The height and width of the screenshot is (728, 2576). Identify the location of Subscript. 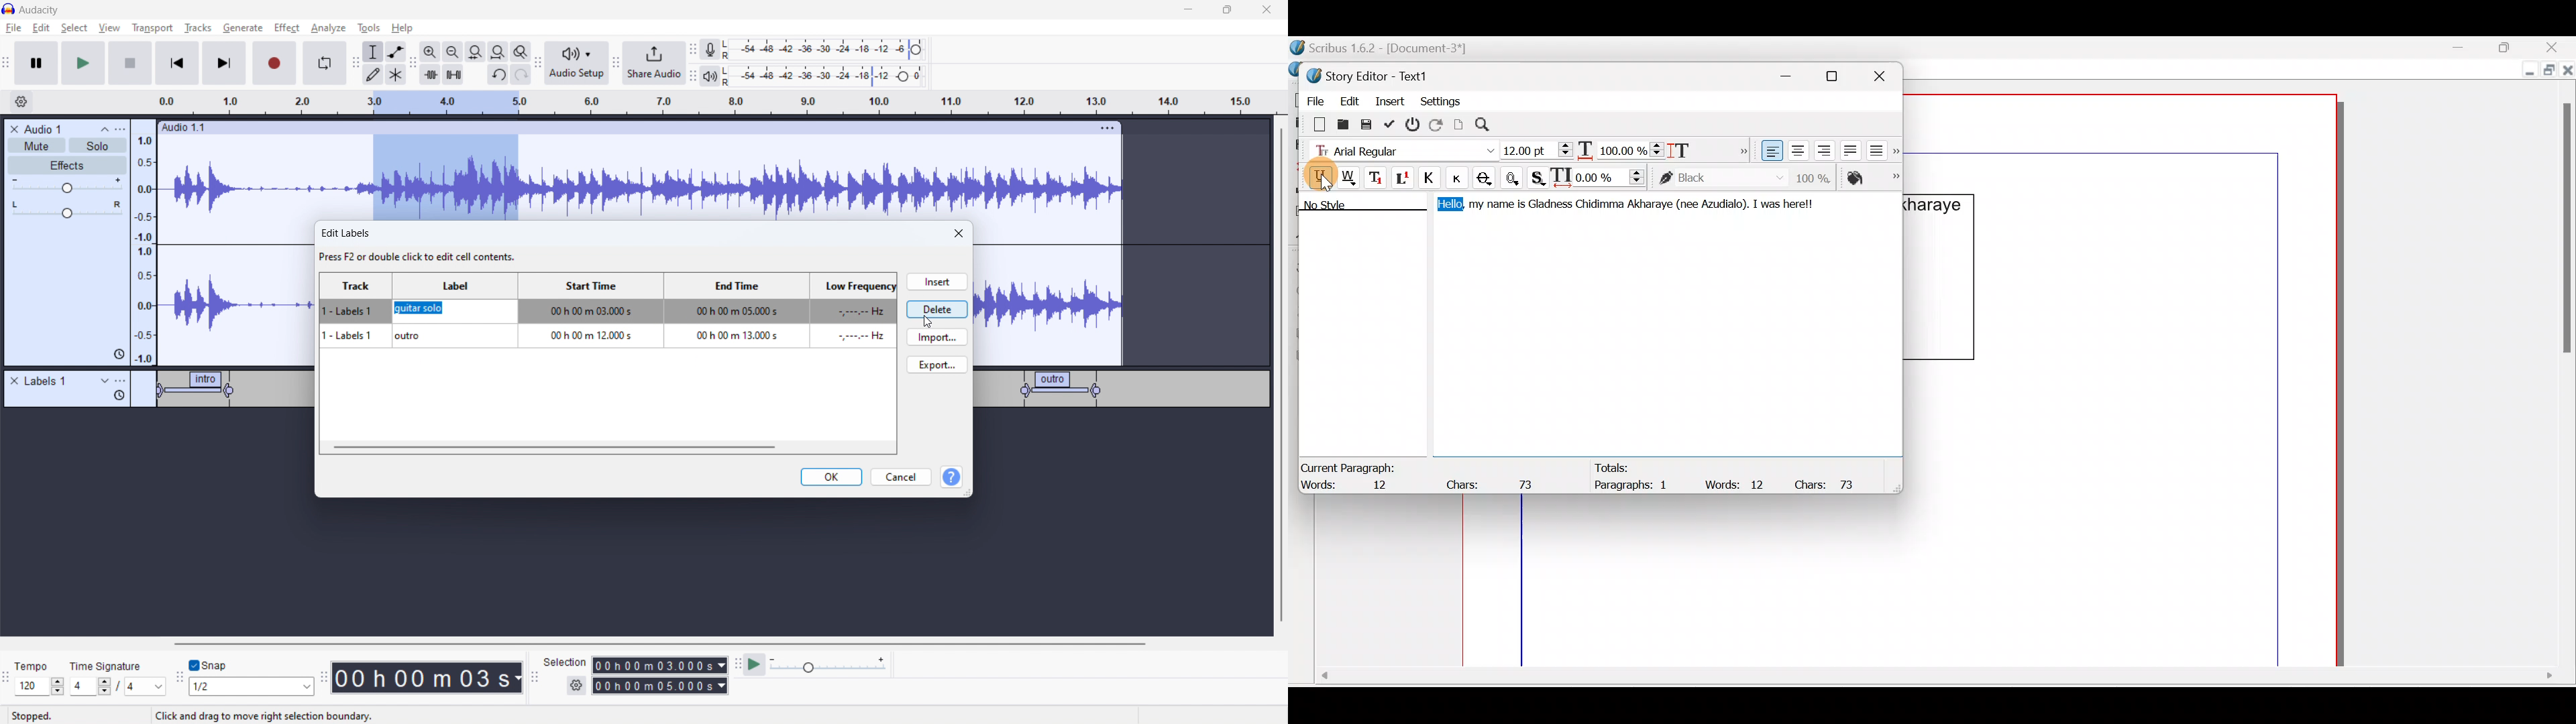
(1377, 176).